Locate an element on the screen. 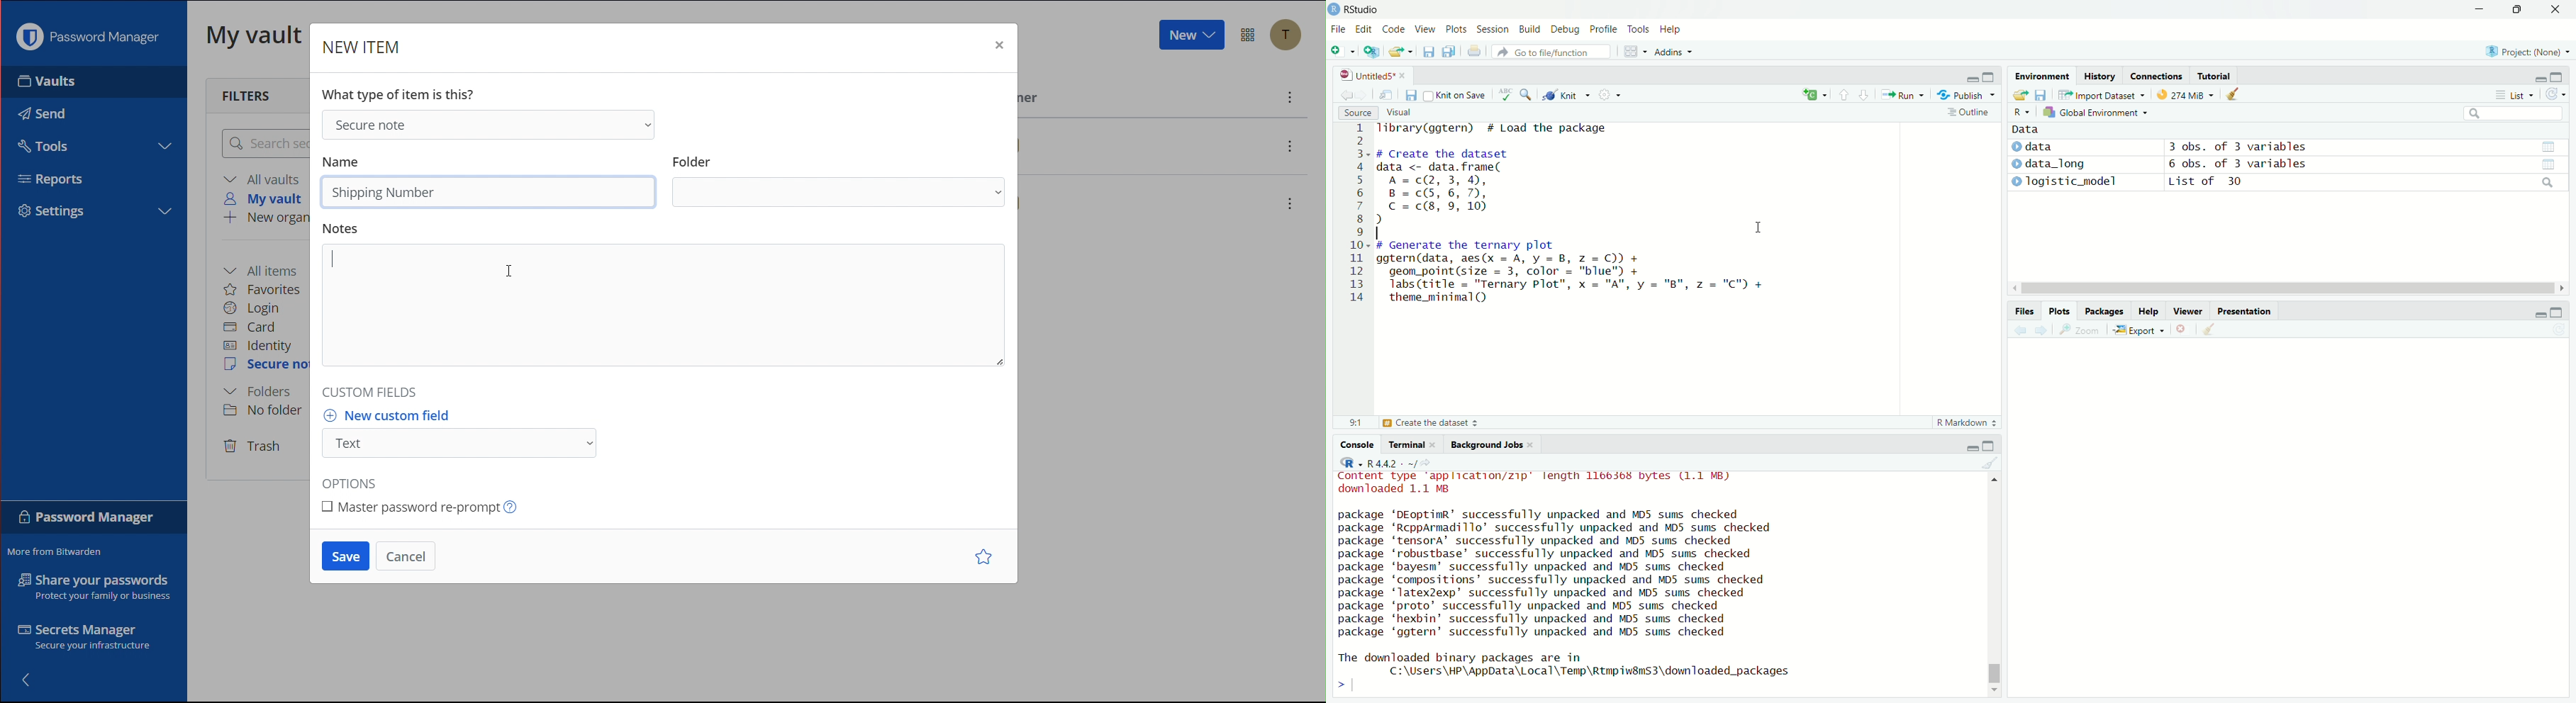 This screenshot has width=2576, height=728. clear is located at coordinates (2240, 96).